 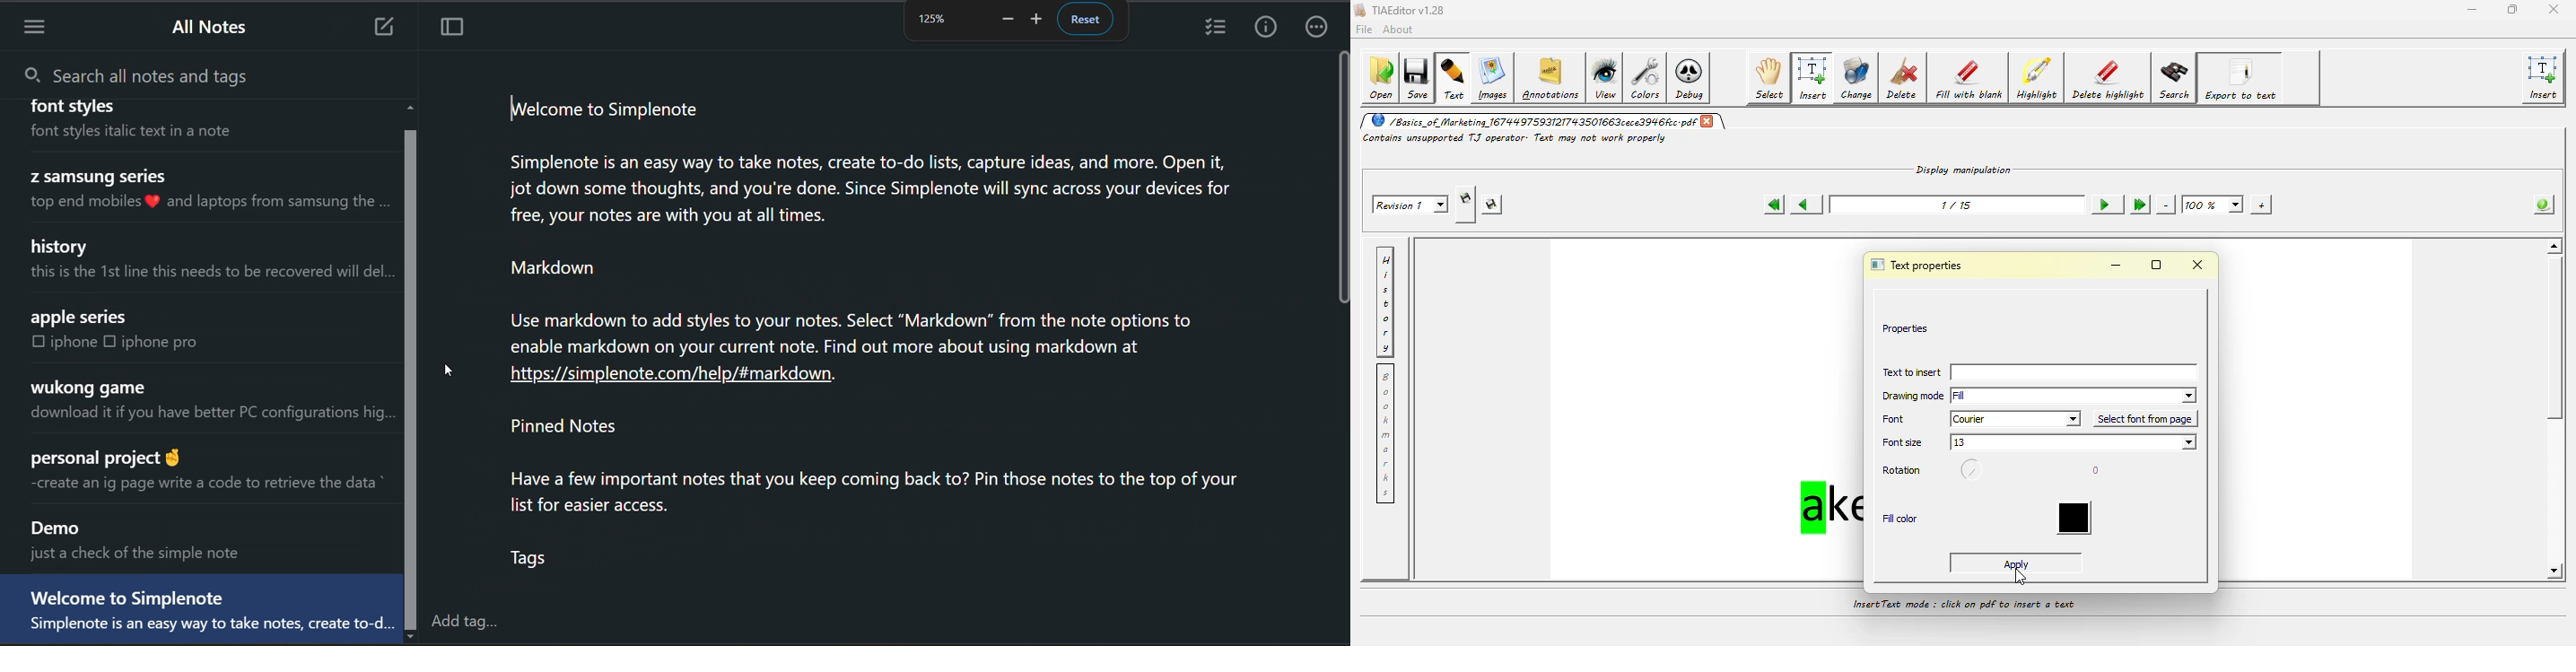 What do you see at coordinates (445, 369) in the screenshot?
I see `cursor` at bounding box center [445, 369].